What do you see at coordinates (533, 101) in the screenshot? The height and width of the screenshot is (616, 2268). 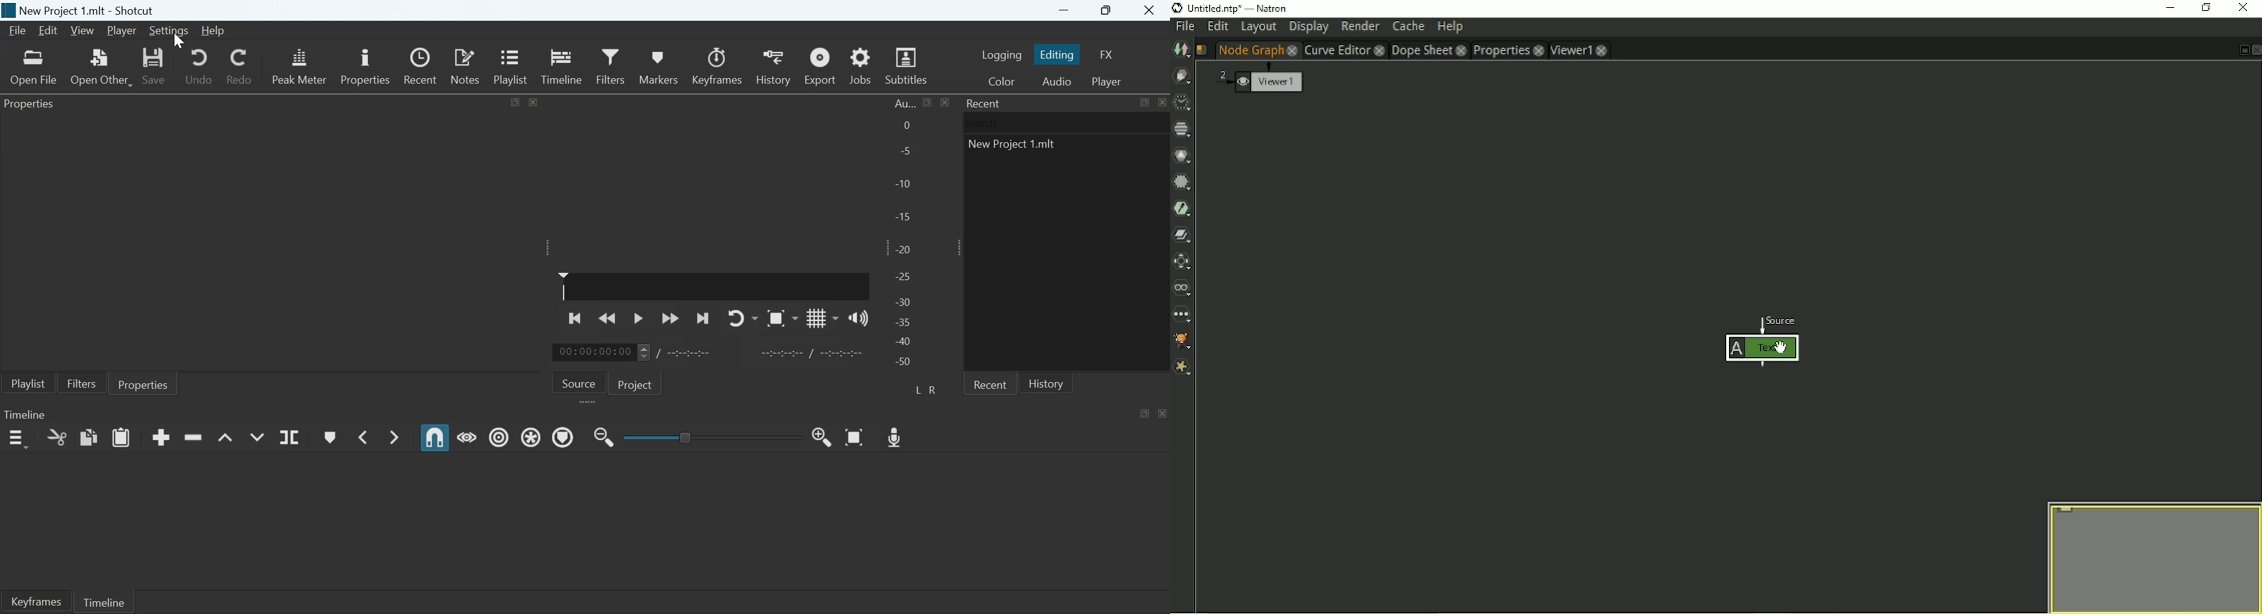 I see `close` at bounding box center [533, 101].